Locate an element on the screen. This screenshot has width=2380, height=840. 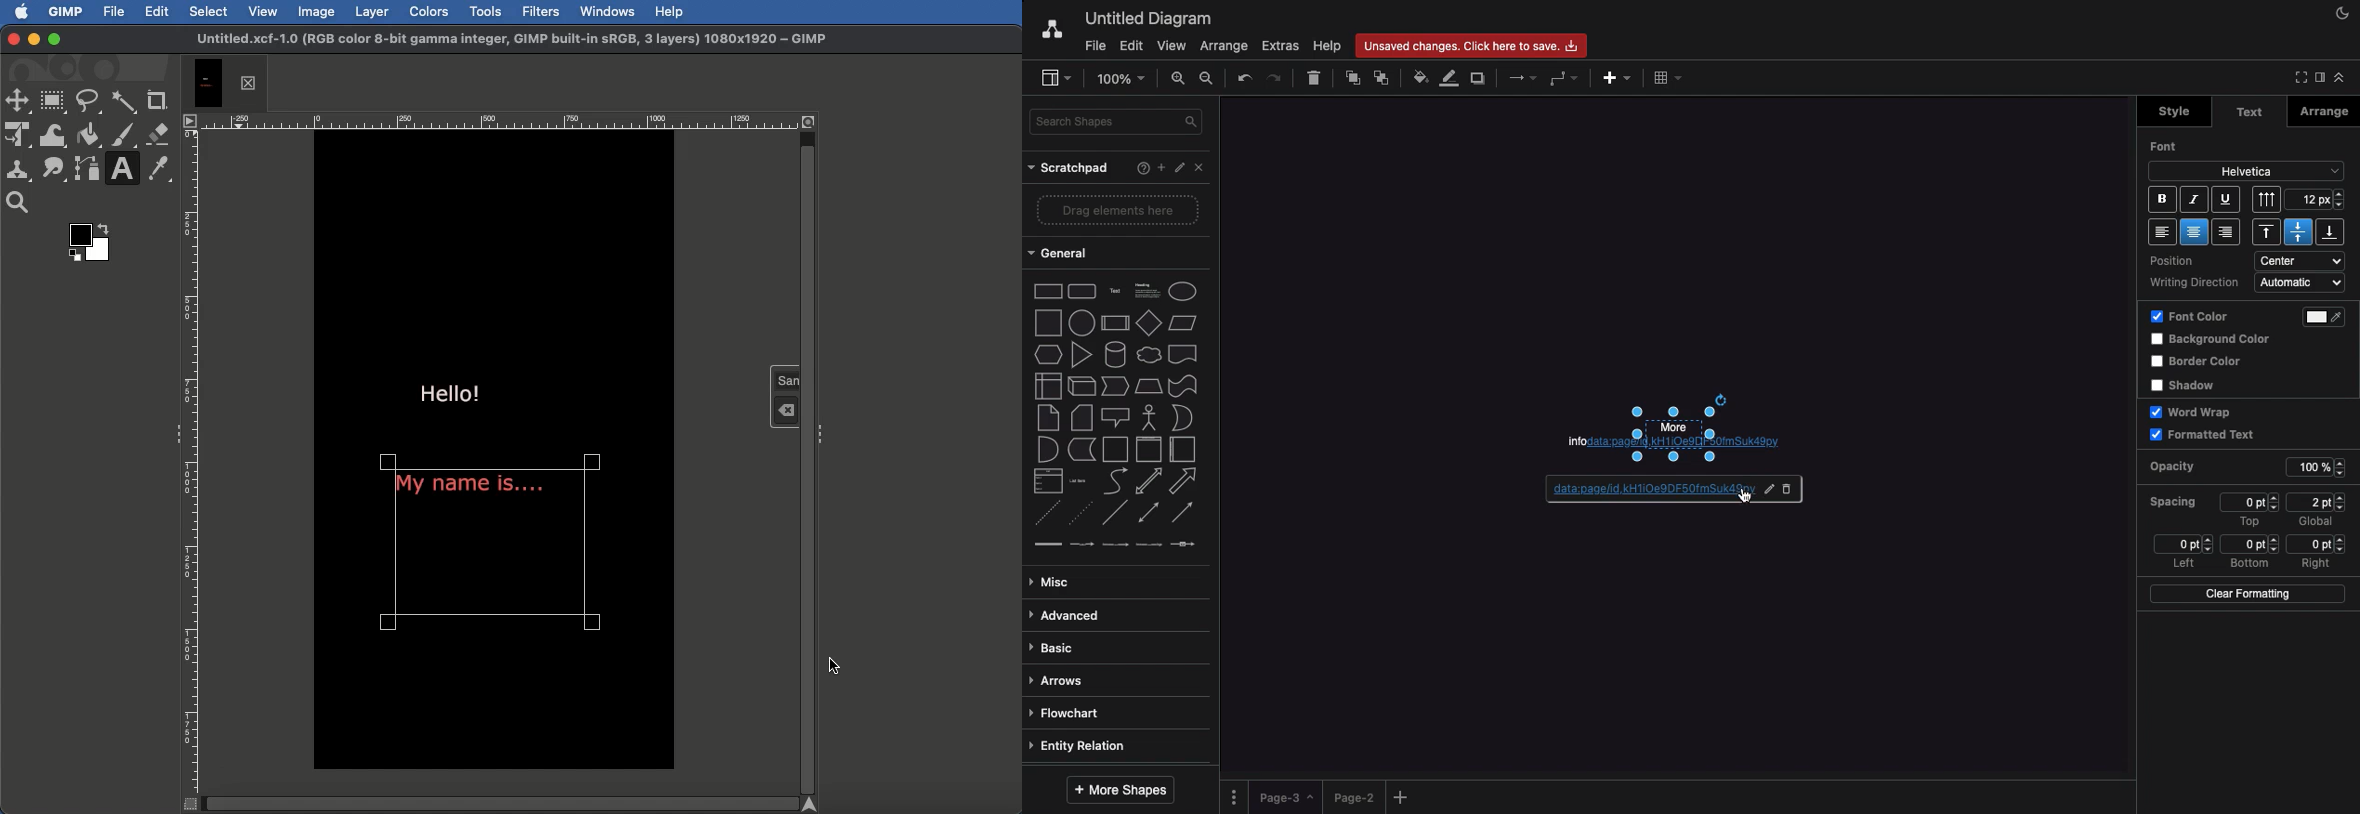
and is located at coordinates (1049, 450).